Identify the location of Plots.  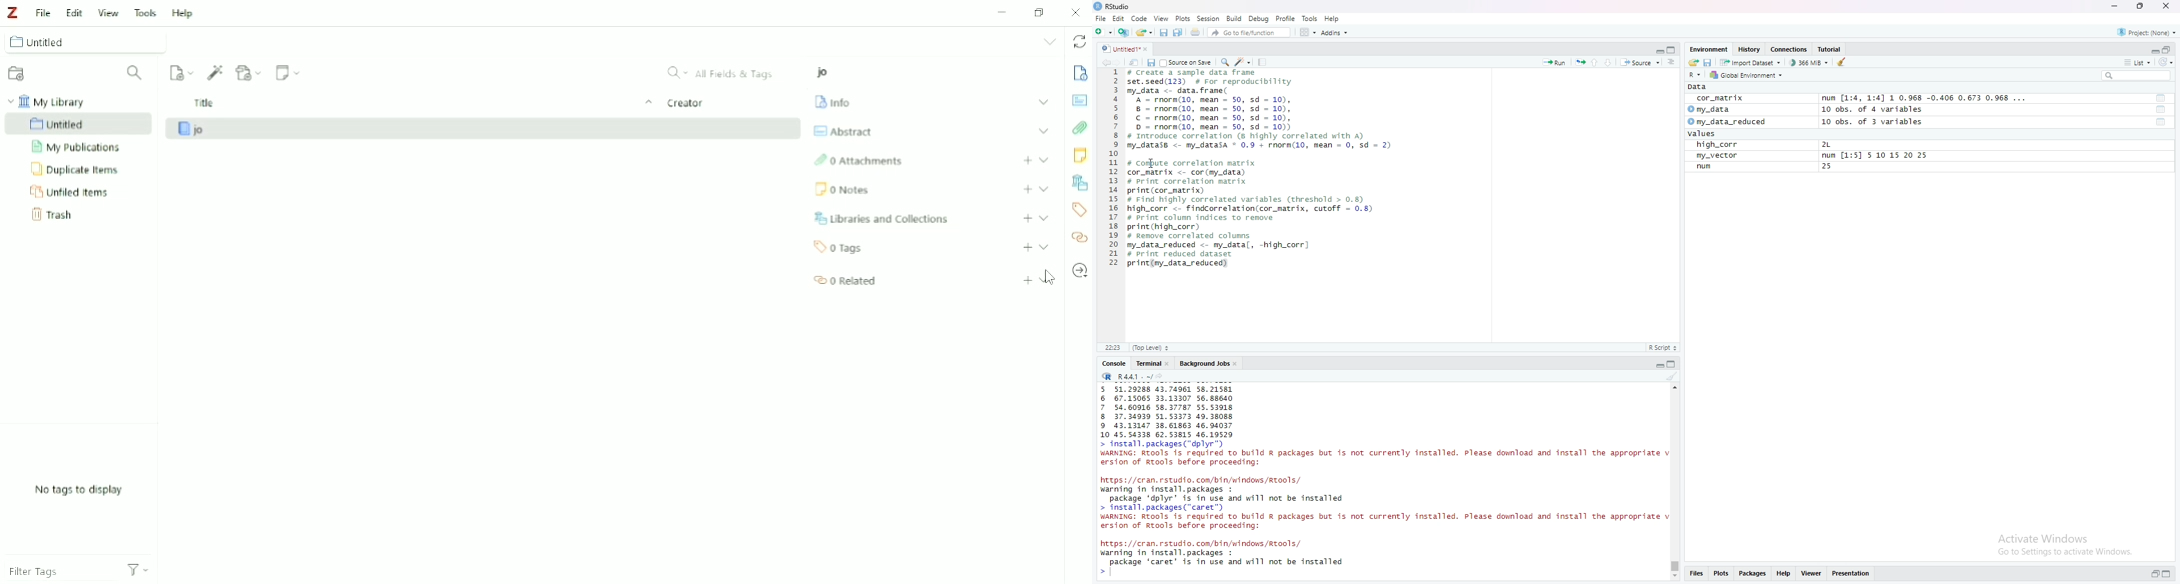
(1721, 573).